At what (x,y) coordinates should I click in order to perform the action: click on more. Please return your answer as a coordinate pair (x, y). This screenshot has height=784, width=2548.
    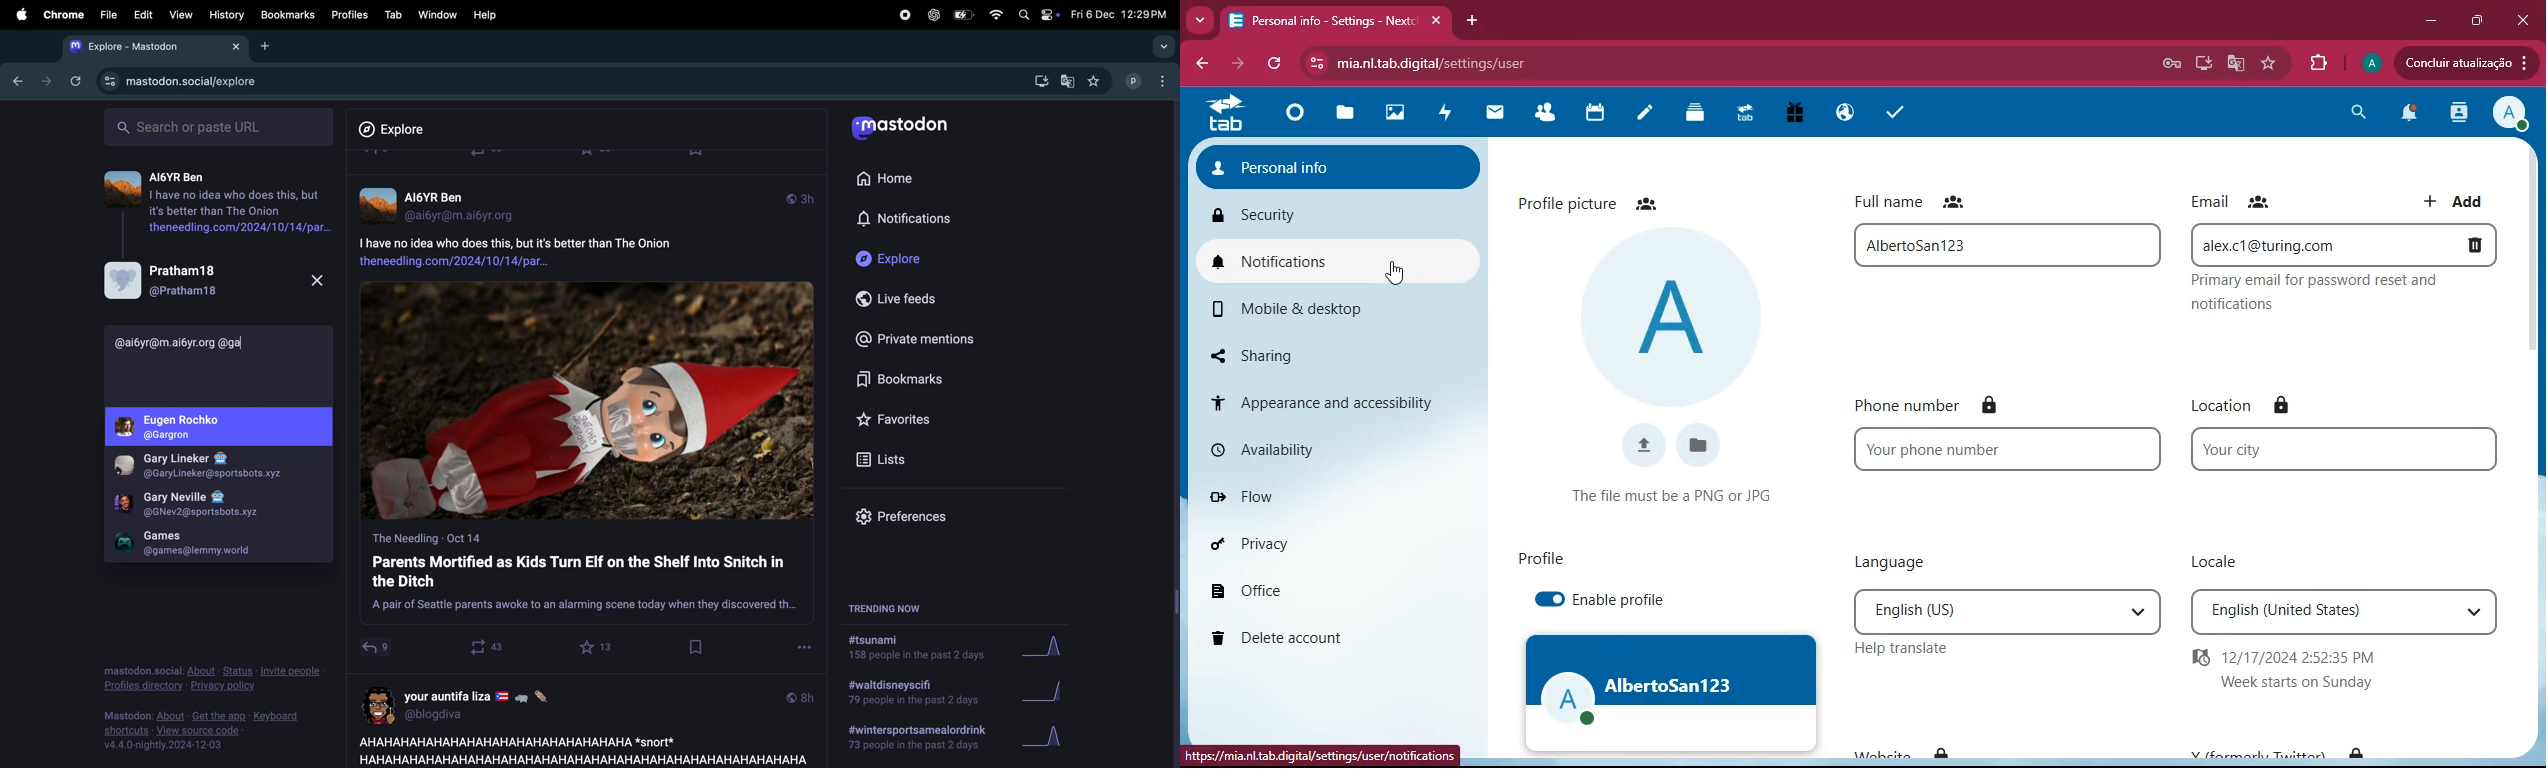
    Looking at the image, I should click on (1200, 20).